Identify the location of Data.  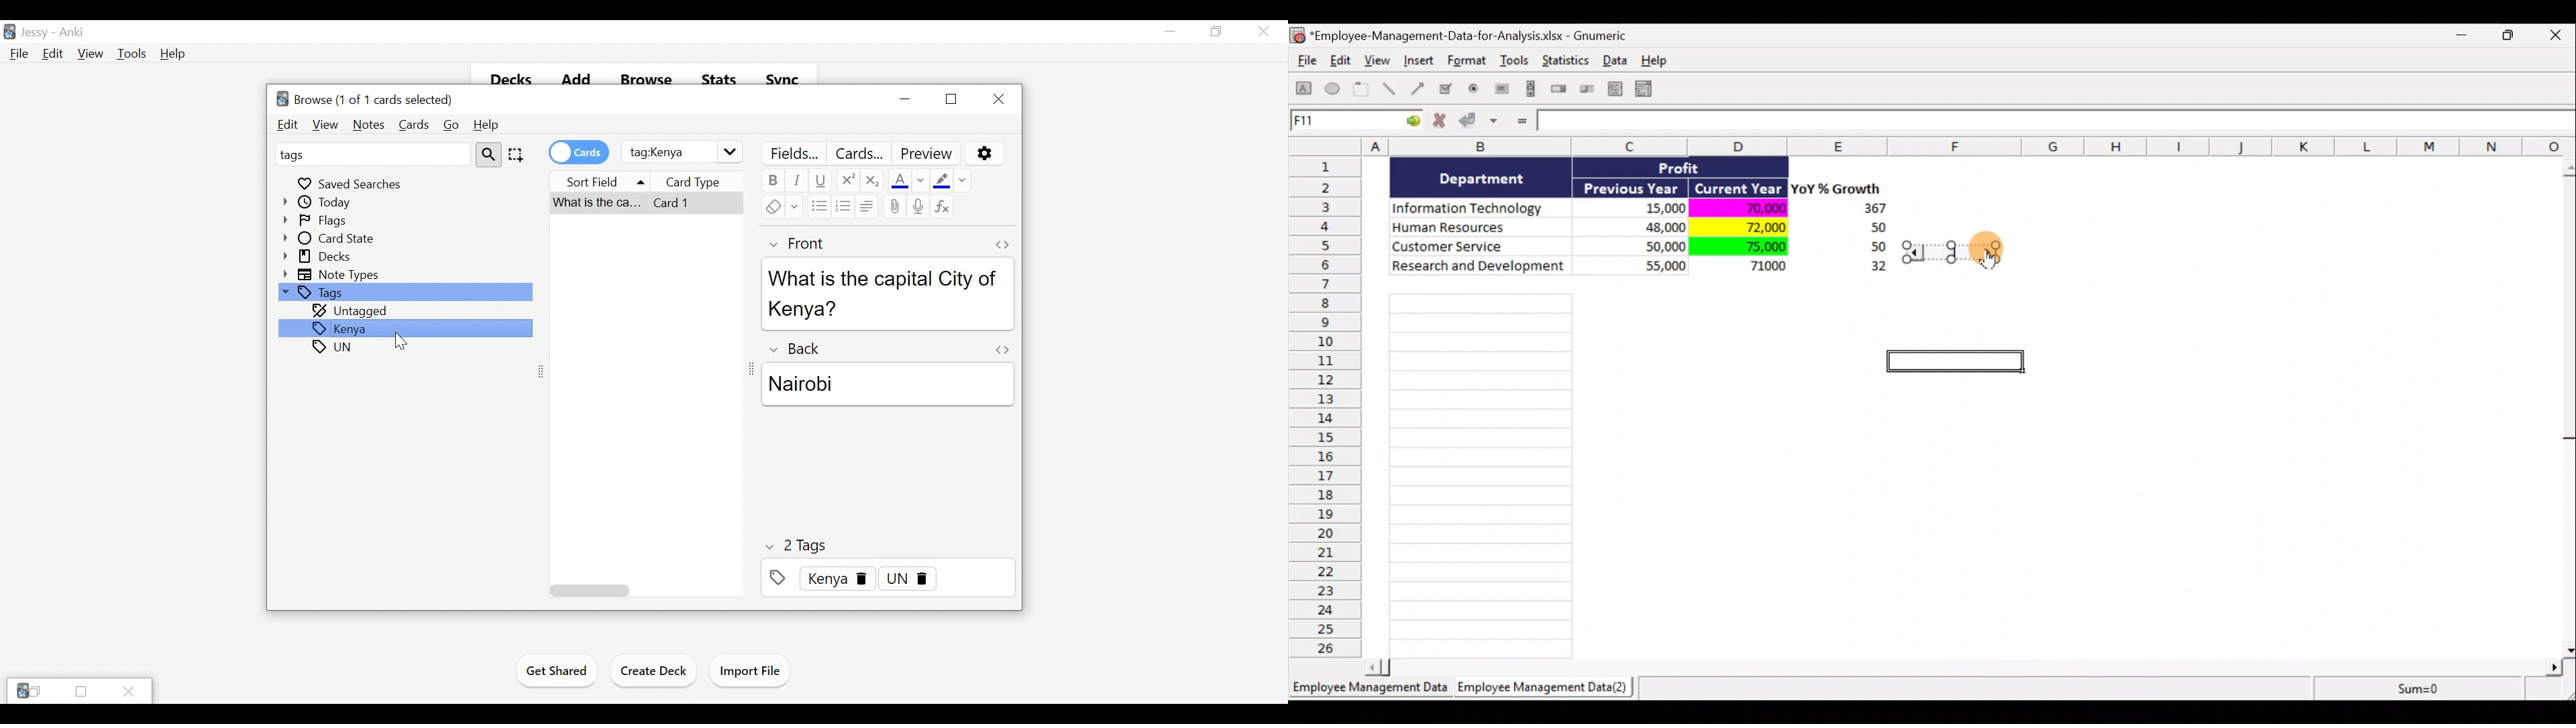
(1648, 227).